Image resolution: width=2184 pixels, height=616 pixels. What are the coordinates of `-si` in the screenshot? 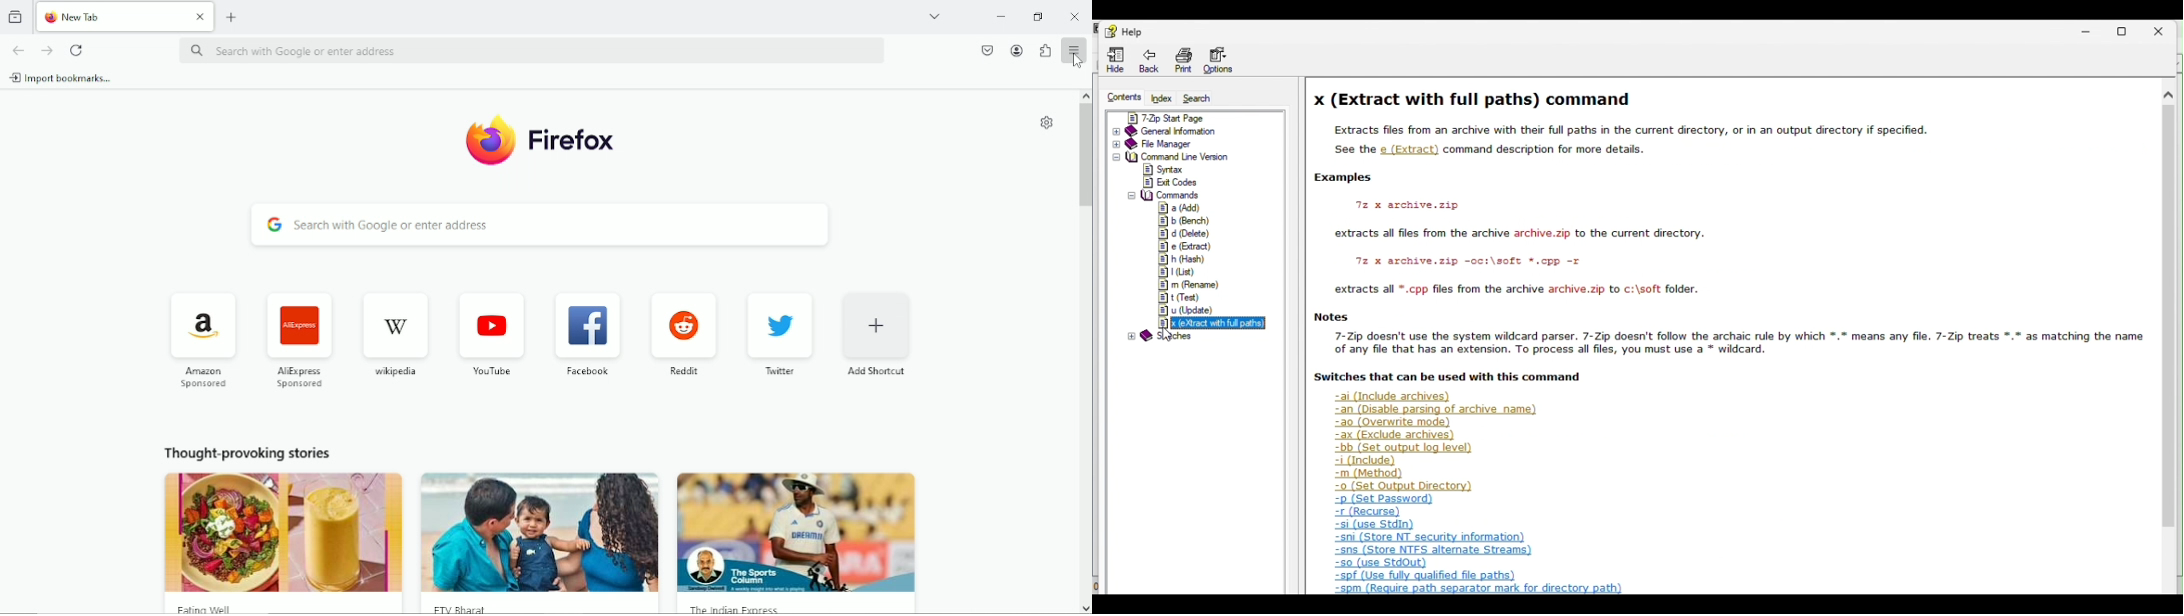 It's located at (1374, 525).